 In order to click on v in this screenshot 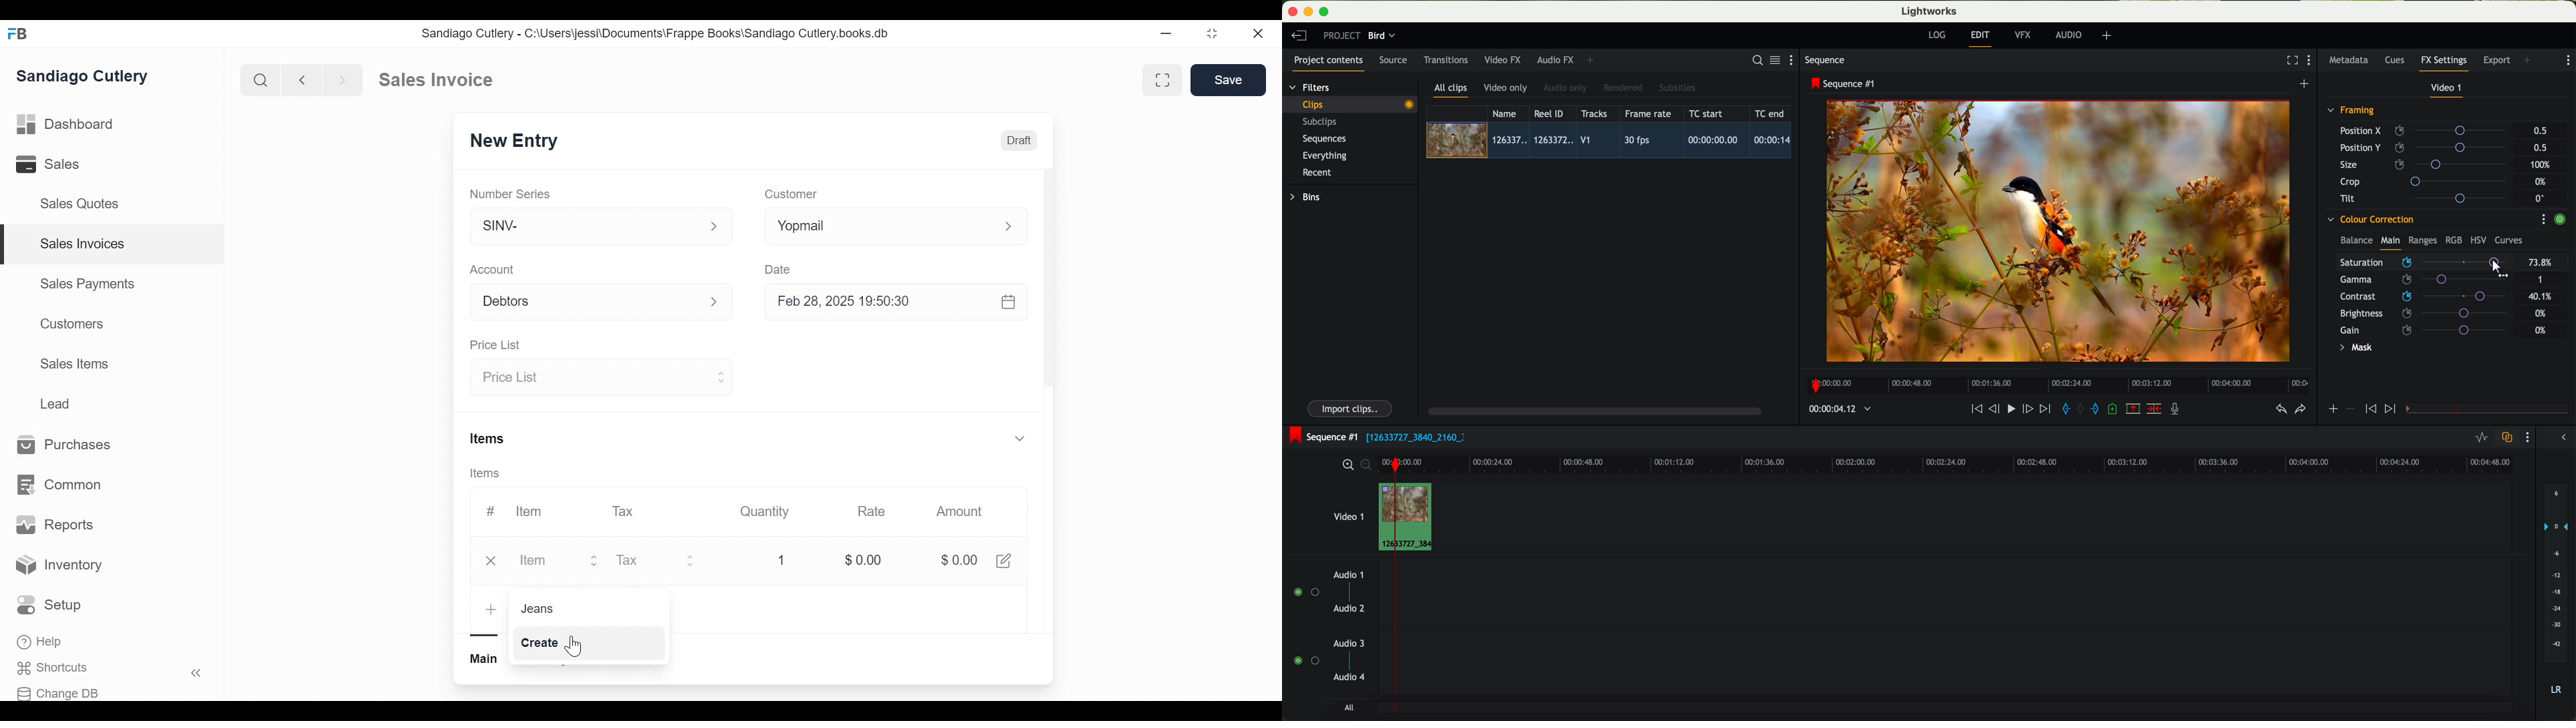, I will do `click(1020, 439)`.